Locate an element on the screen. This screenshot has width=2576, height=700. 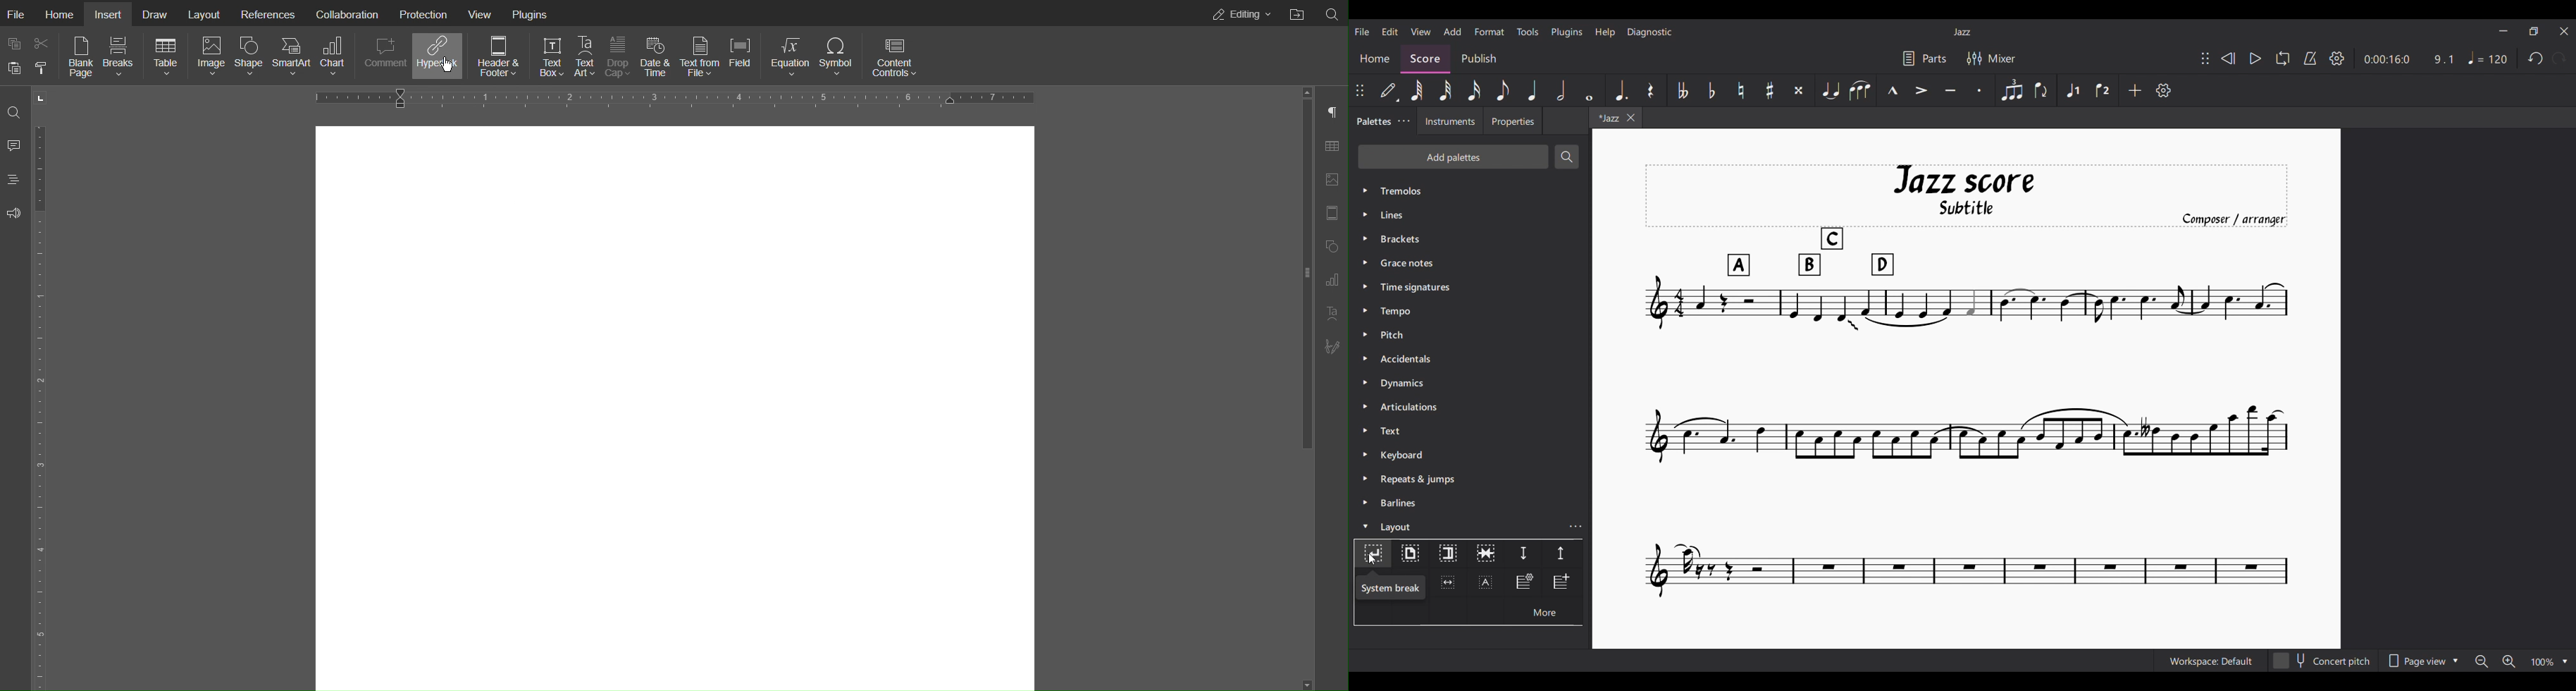
Metronome  is located at coordinates (2310, 58).